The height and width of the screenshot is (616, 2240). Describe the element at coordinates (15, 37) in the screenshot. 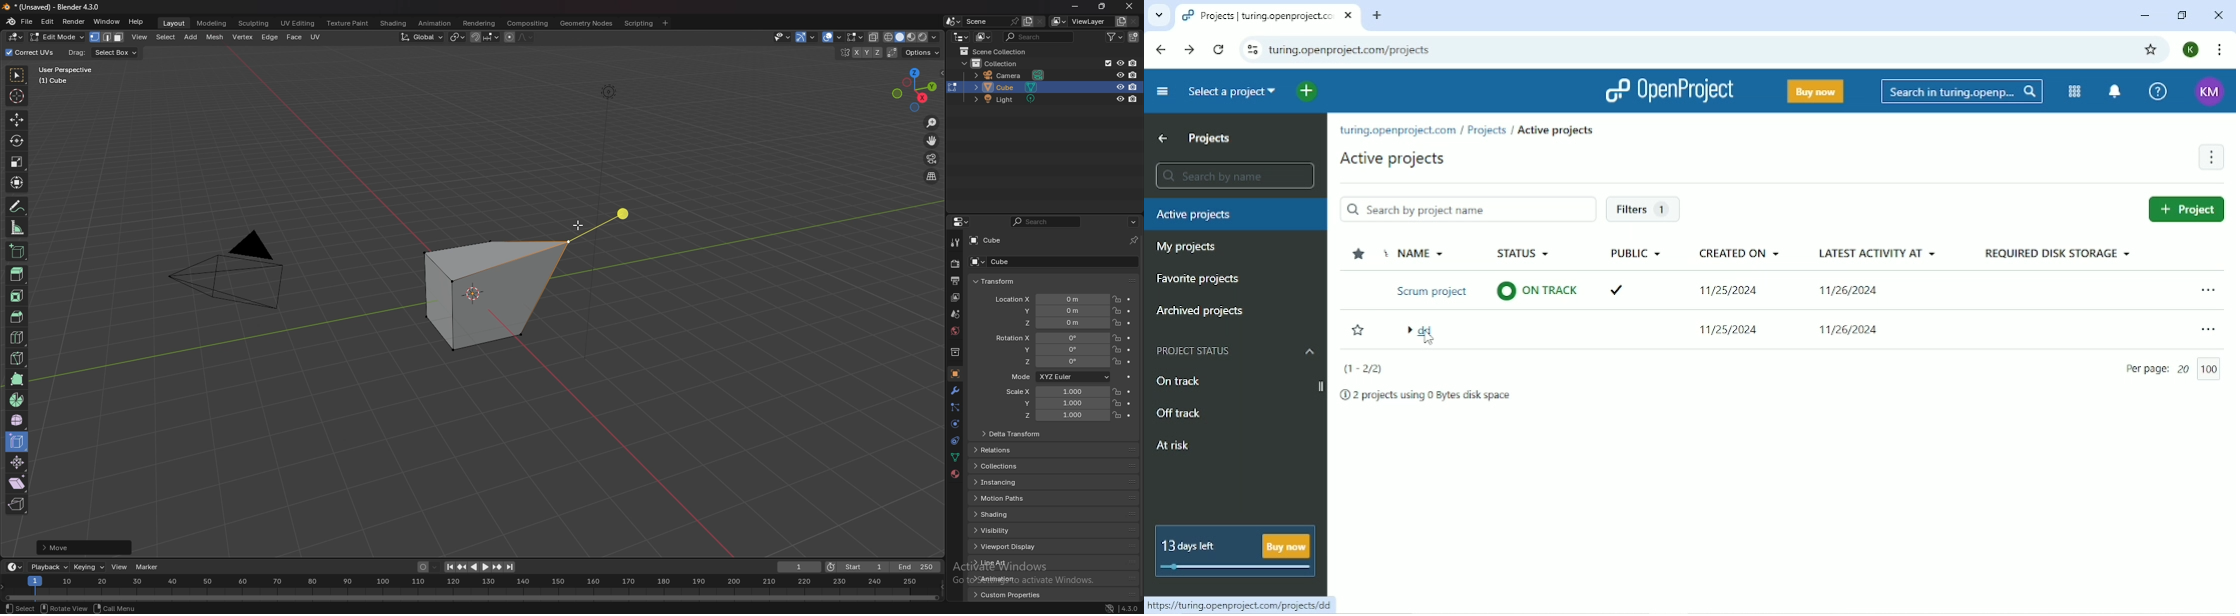

I see `editor type` at that location.